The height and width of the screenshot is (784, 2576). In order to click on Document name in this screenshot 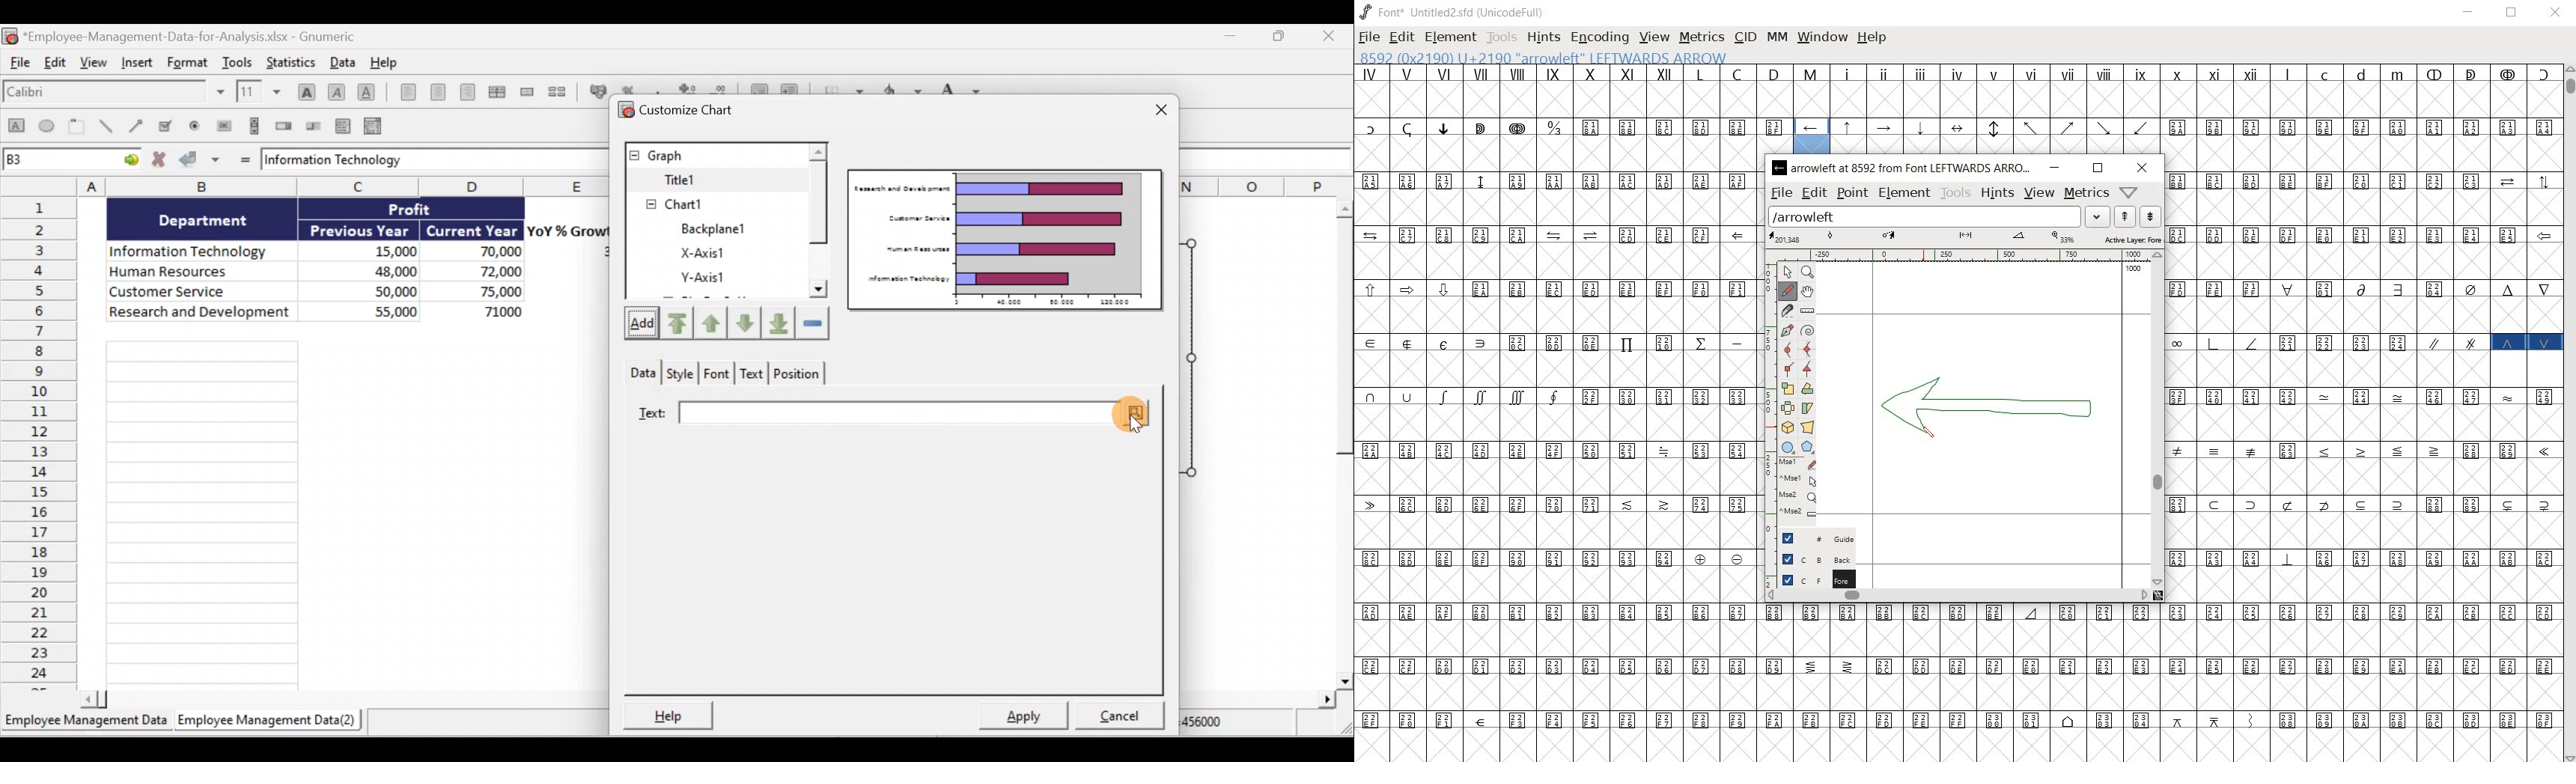, I will do `click(181, 35)`.